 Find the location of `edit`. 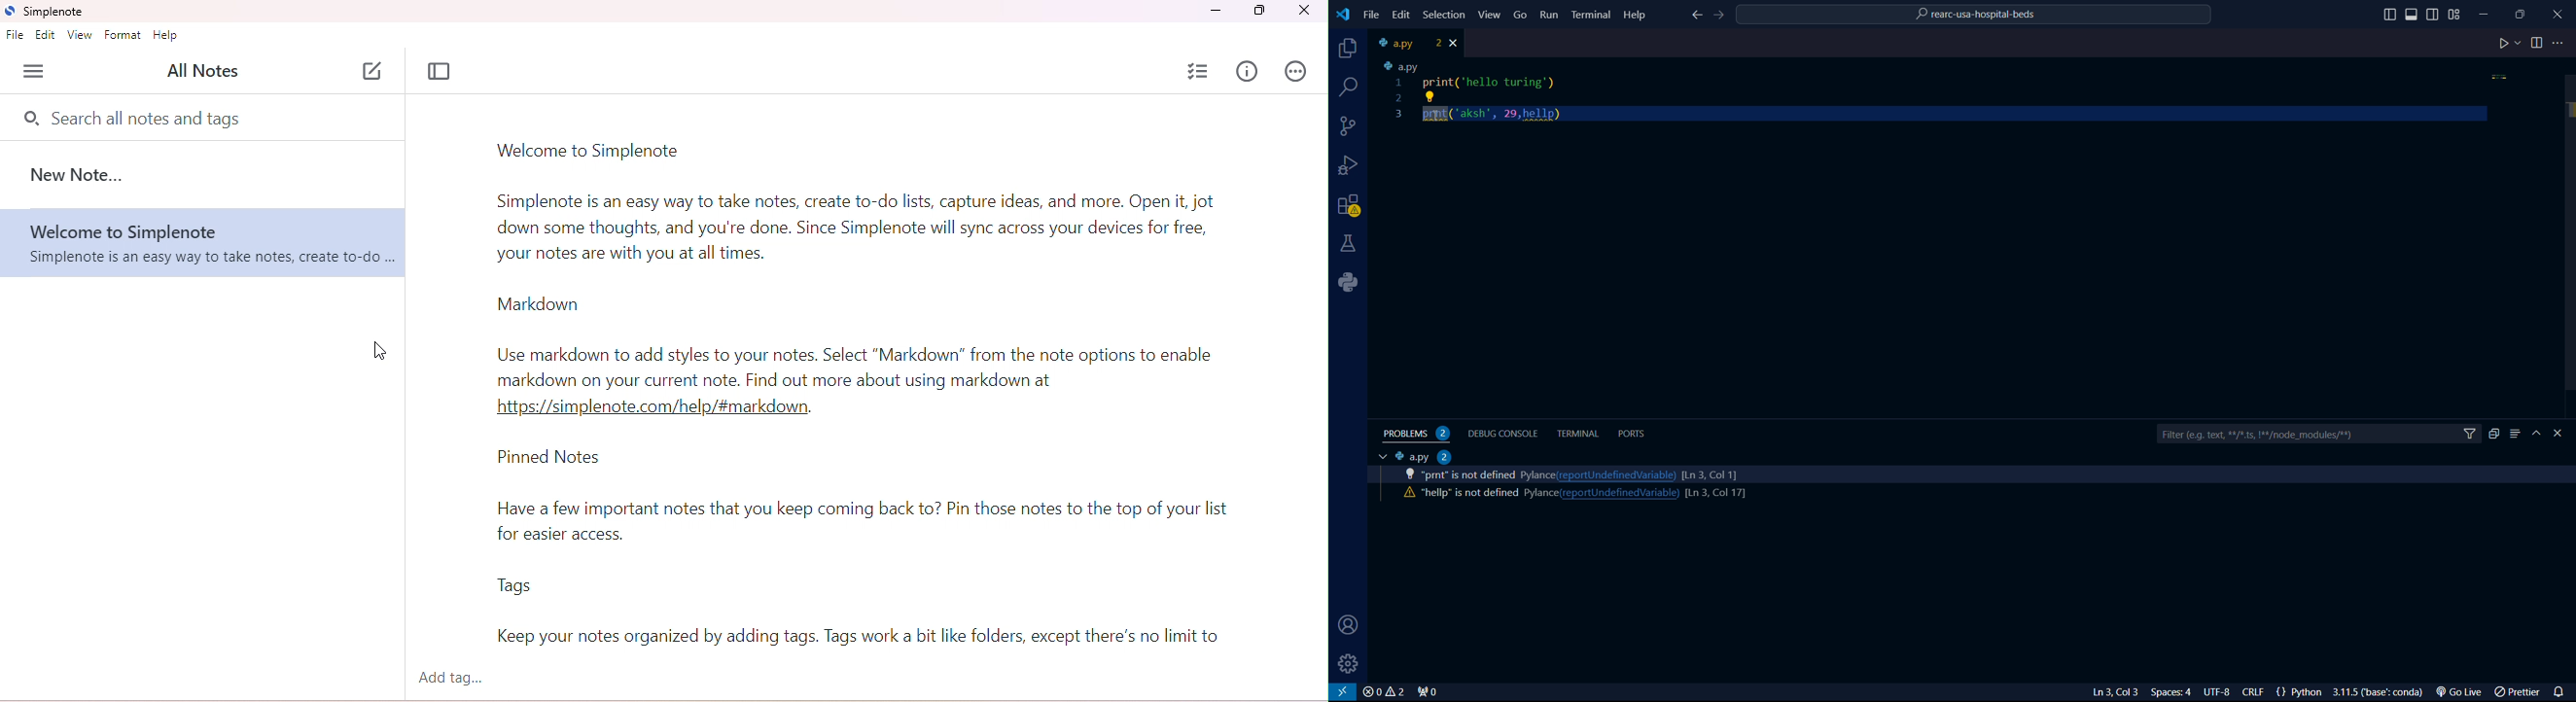

edit is located at coordinates (47, 36).